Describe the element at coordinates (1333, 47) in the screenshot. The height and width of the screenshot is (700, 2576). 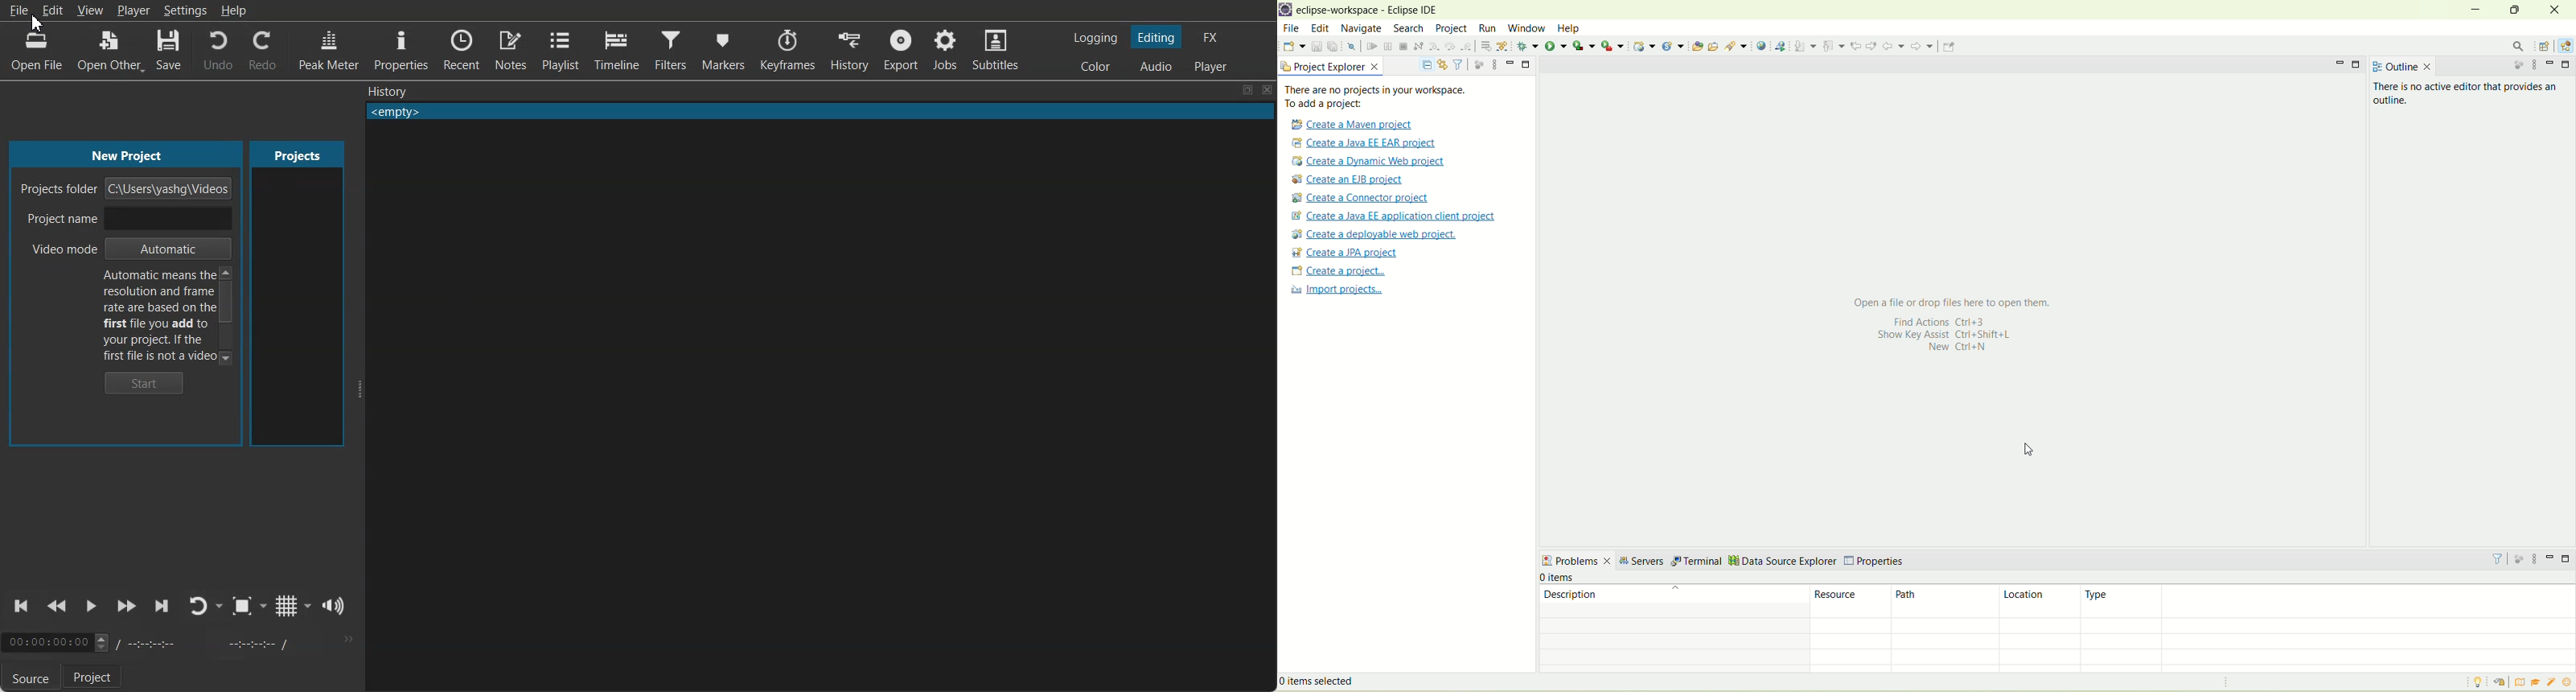
I see `save all` at that location.